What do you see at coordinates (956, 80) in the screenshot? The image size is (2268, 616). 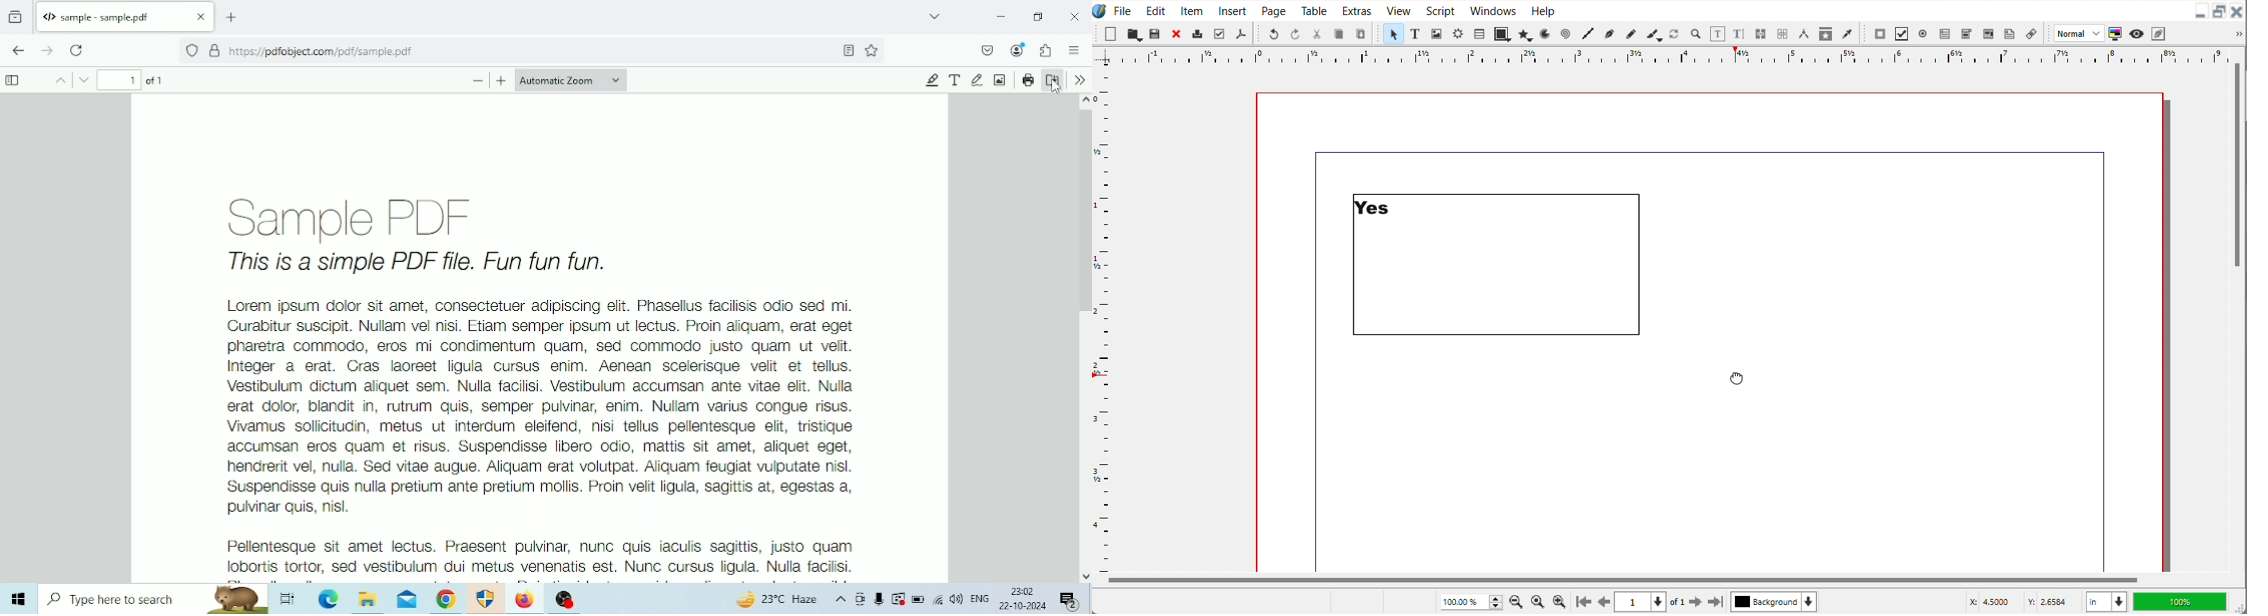 I see `Text` at bounding box center [956, 80].